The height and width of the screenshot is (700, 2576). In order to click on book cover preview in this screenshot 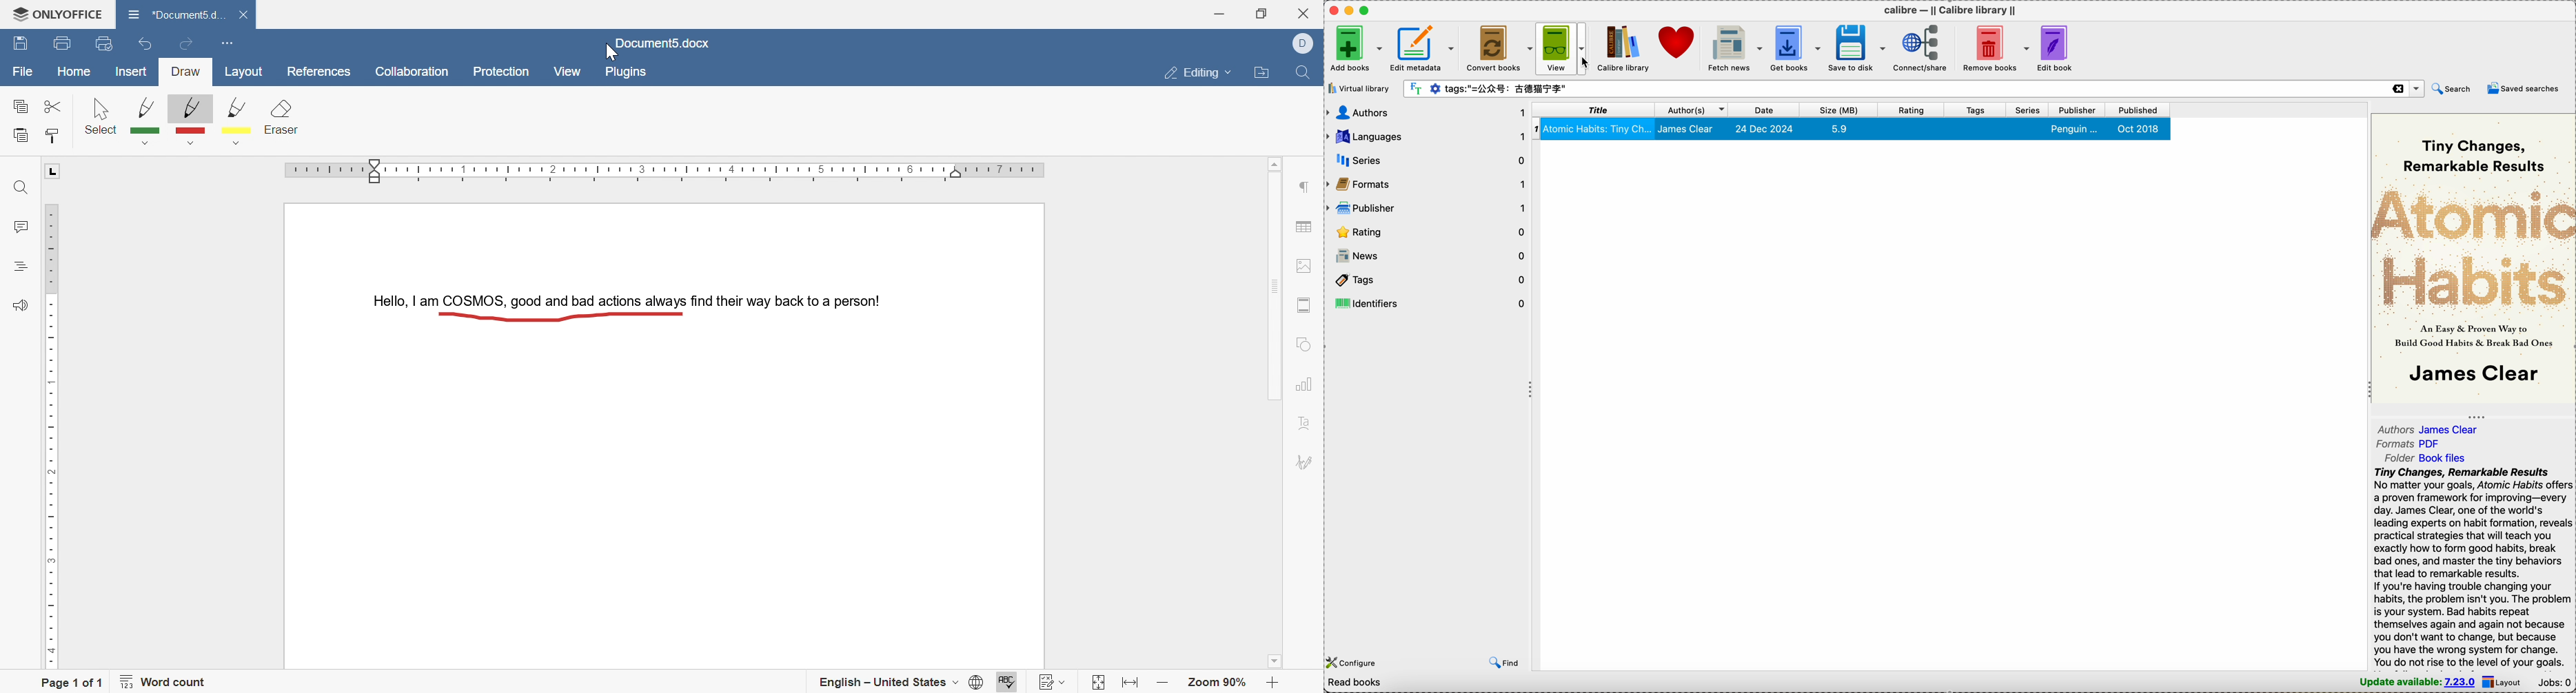, I will do `click(2473, 259)`.